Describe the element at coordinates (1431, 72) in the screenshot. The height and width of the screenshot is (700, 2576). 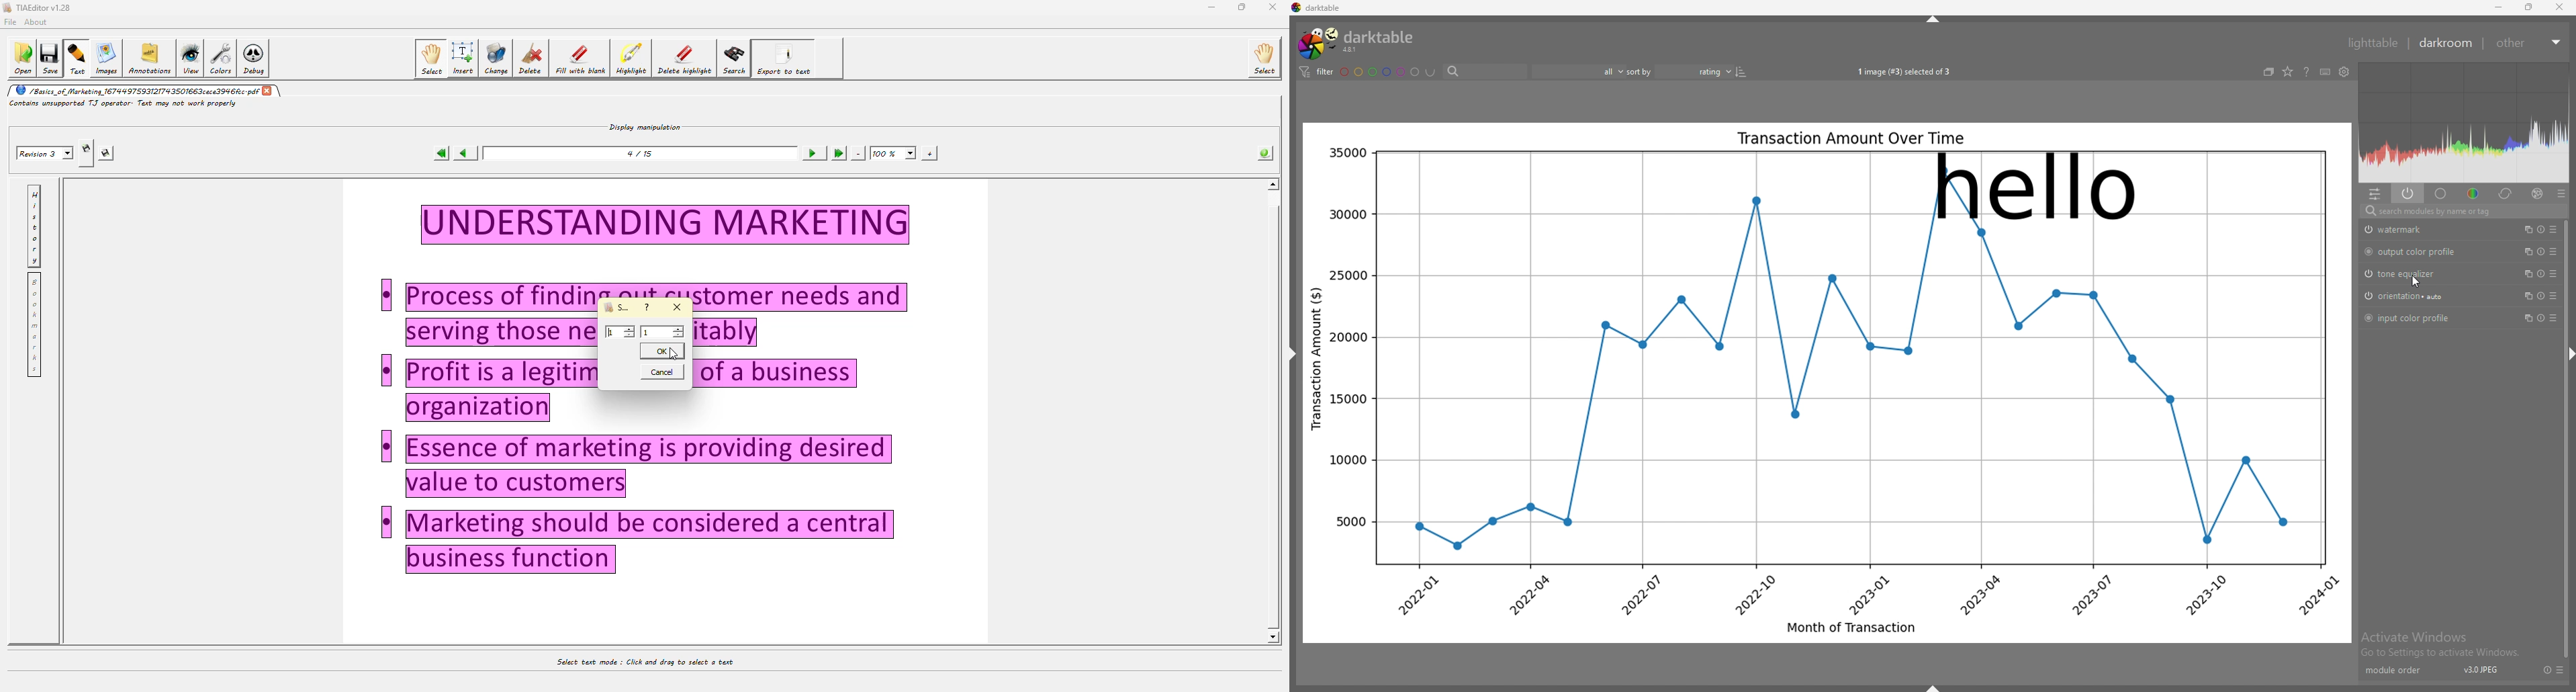
I see `including color labels` at that location.